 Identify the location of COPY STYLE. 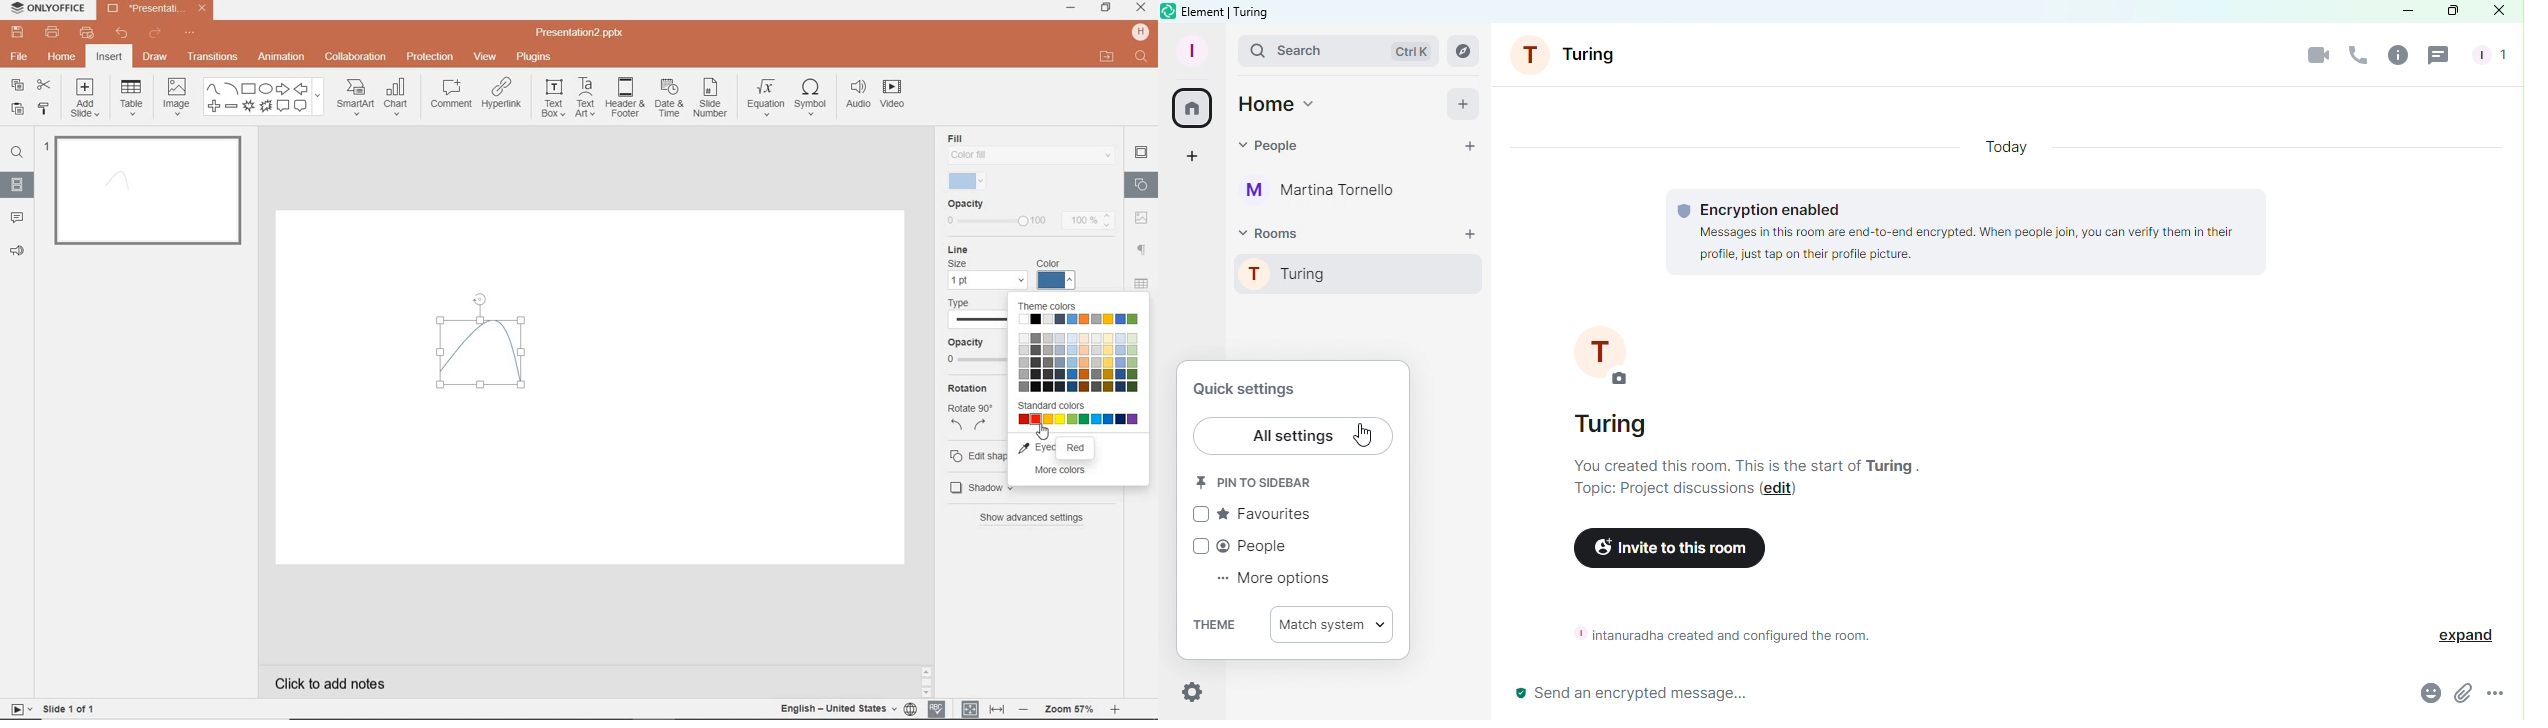
(43, 108).